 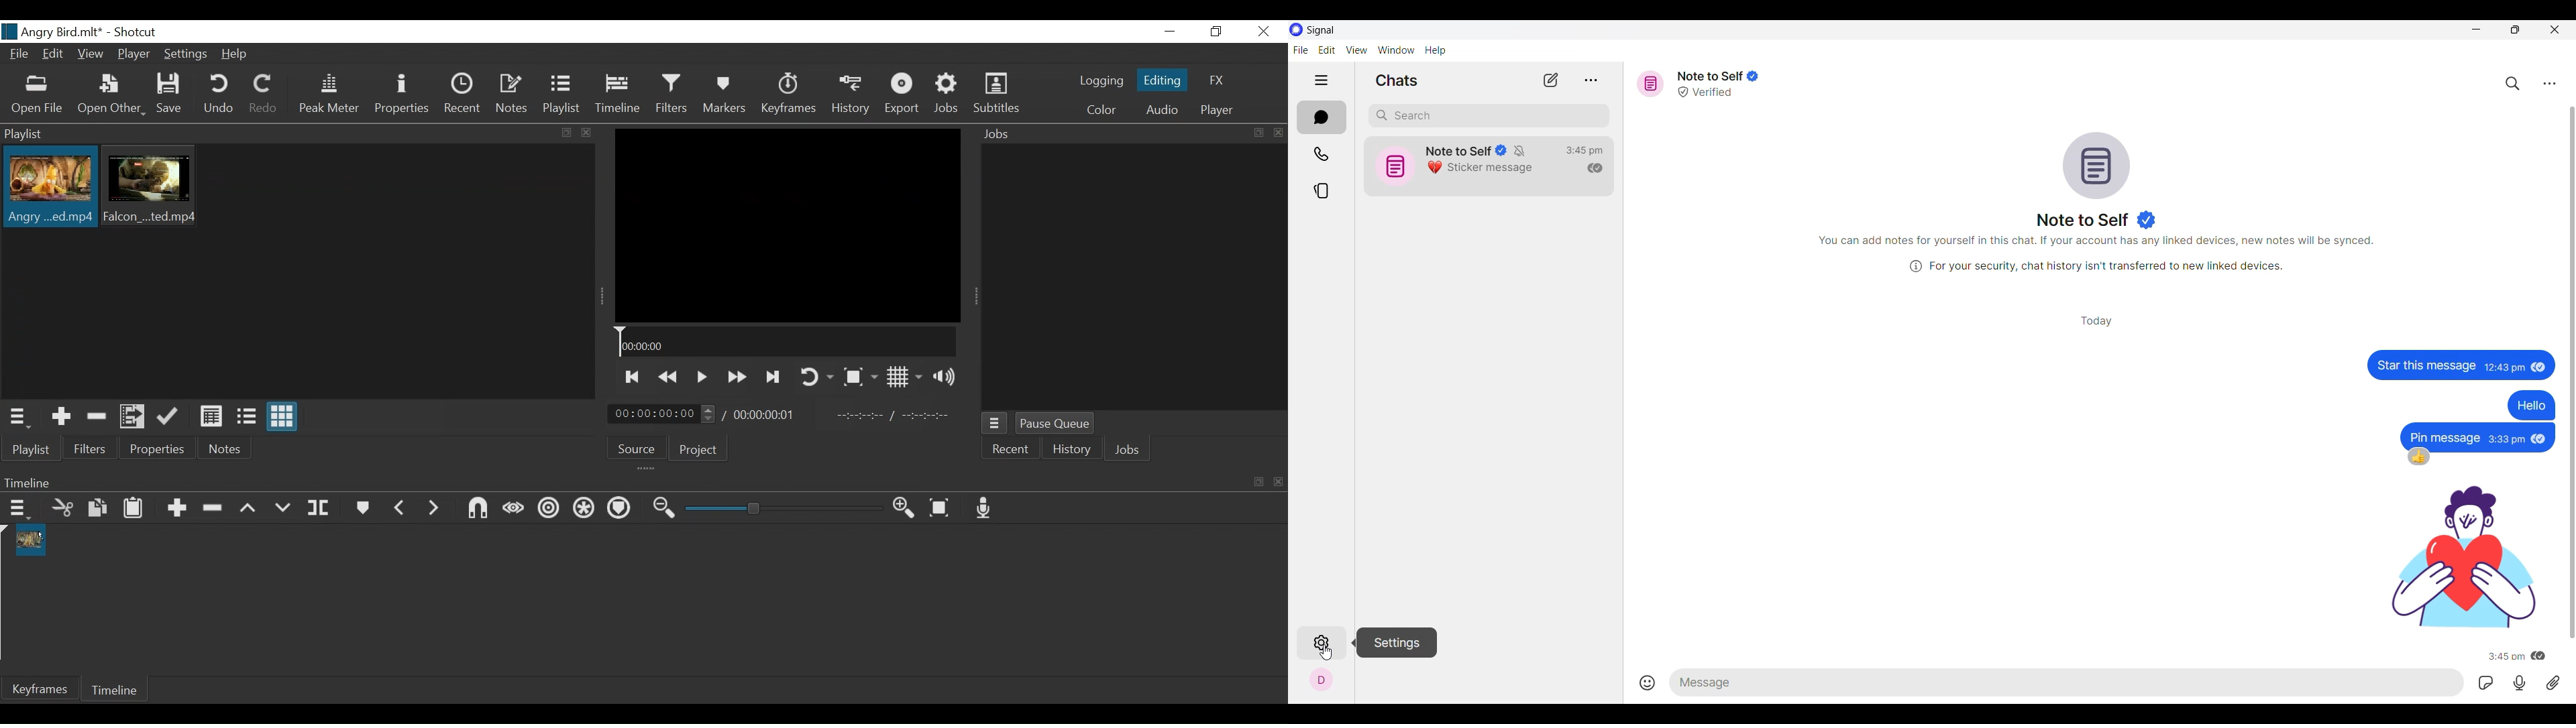 What do you see at coordinates (2575, 371) in the screenshot?
I see `Vertical slide bar` at bounding box center [2575, 371].